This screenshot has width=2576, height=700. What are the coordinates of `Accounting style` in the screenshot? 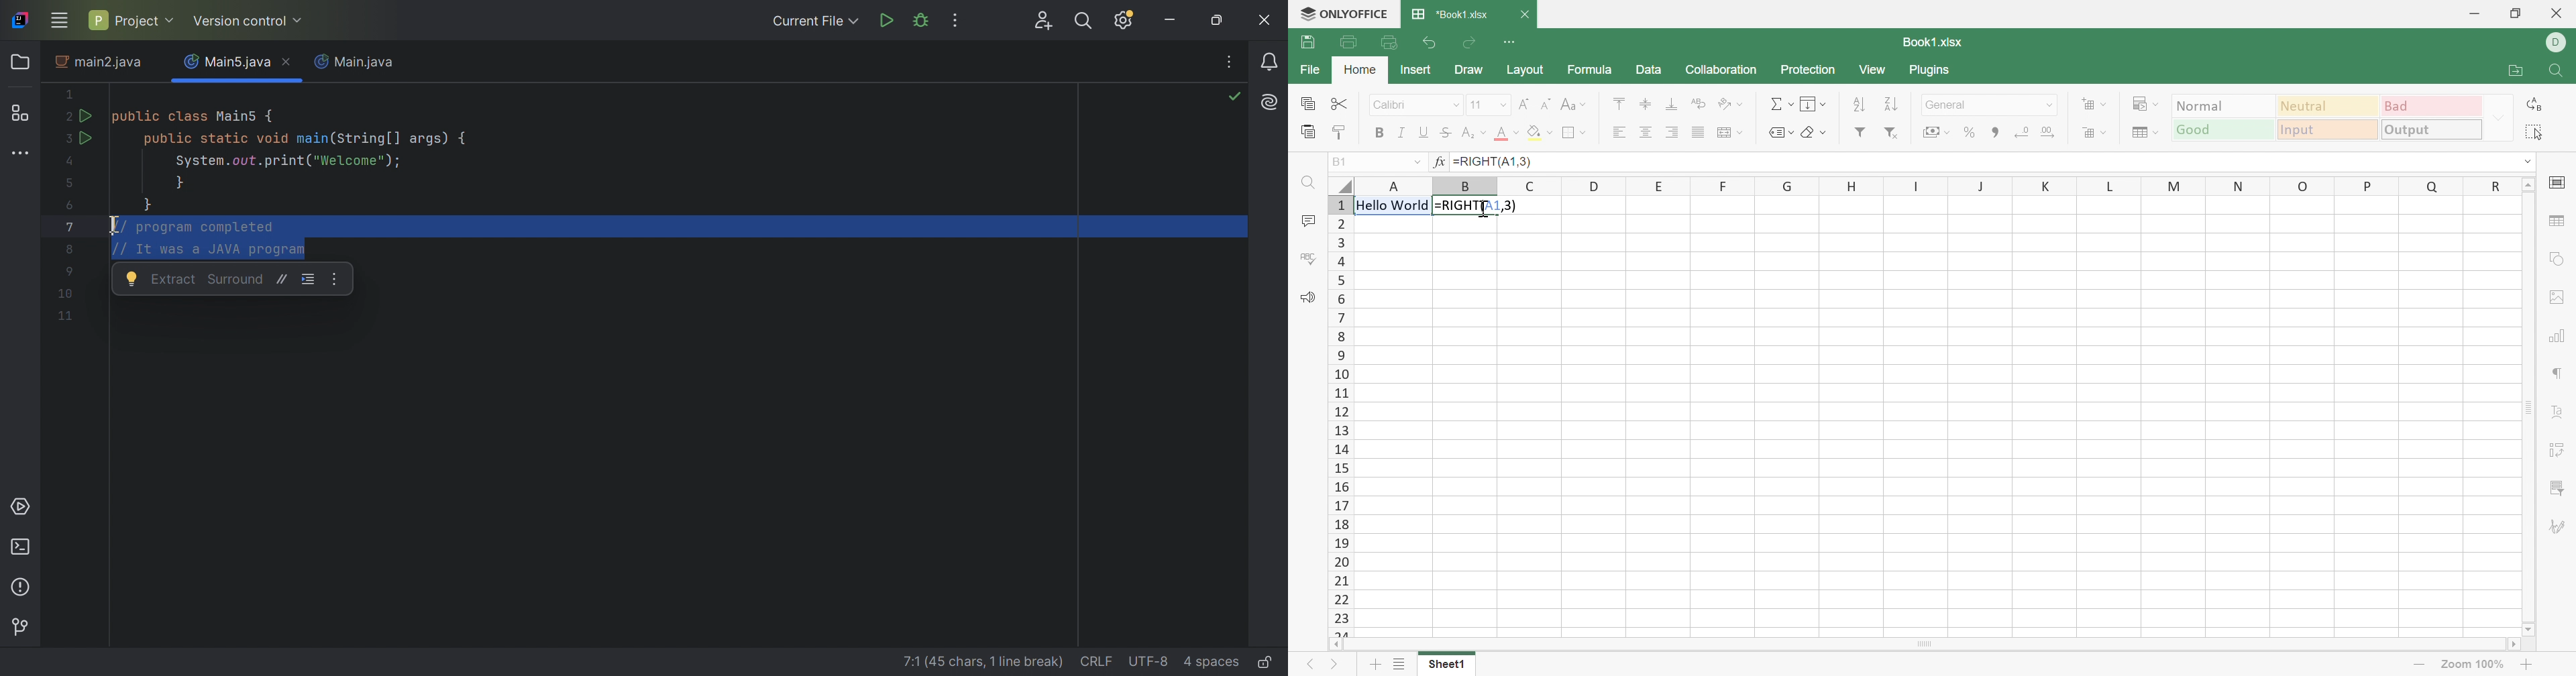 It's located at (1935, 131).